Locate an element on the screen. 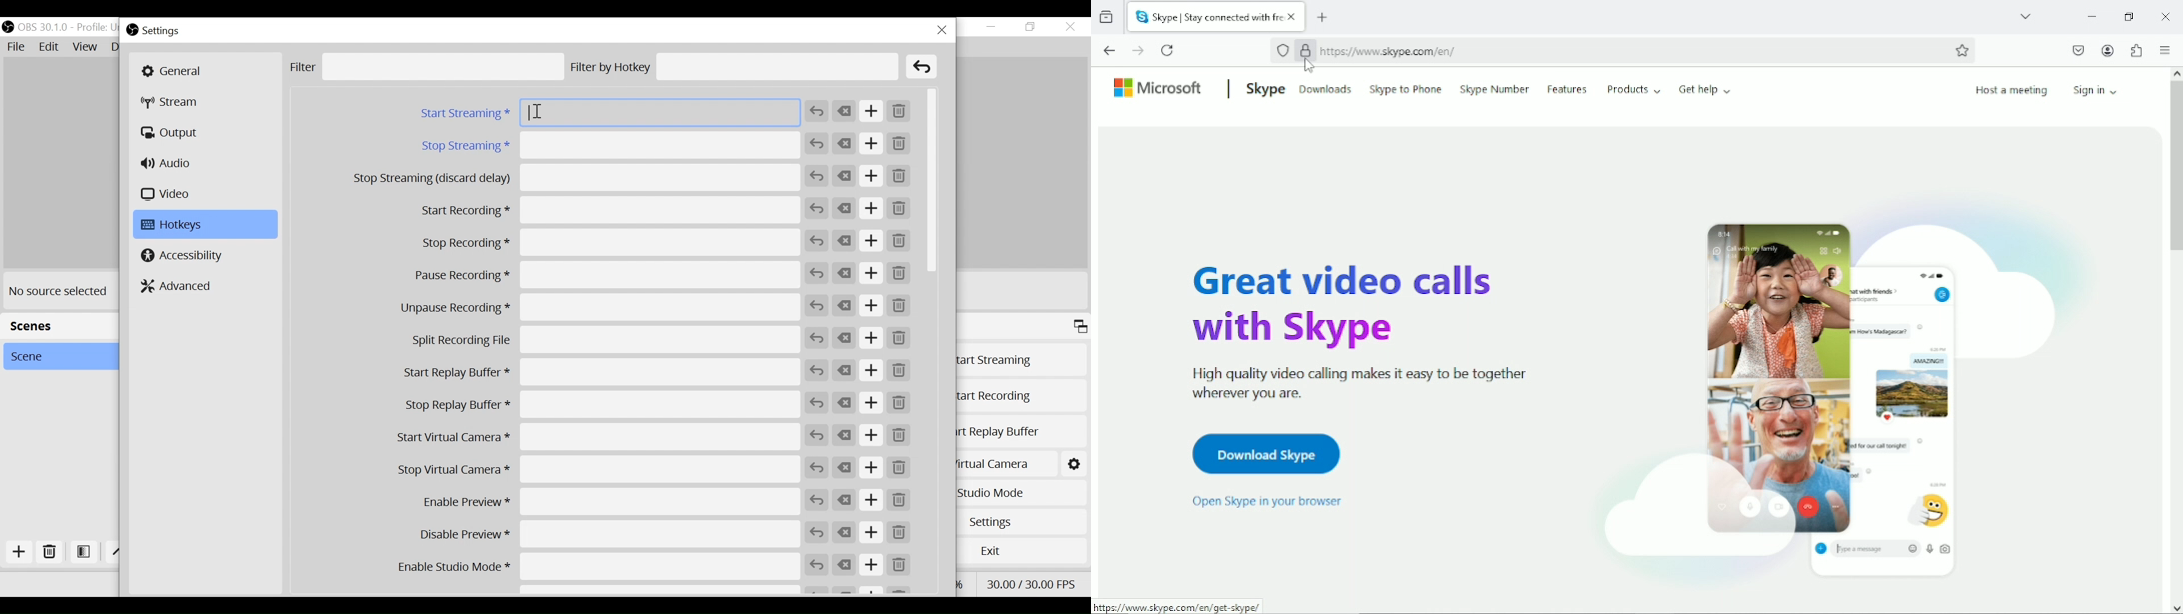  Products is located at coordinates (1634, 89).